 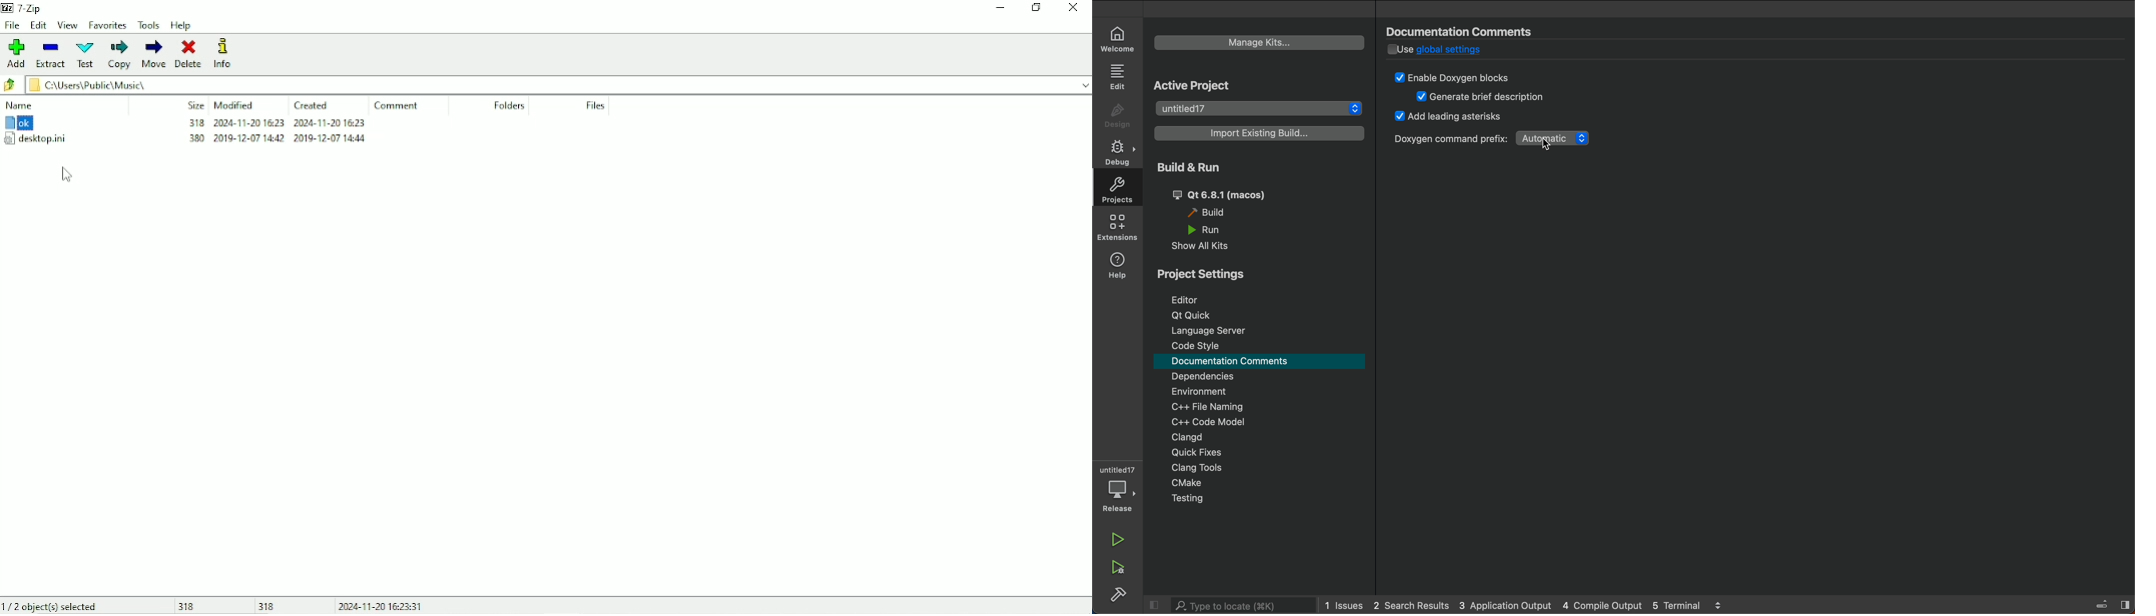 I want to click on Folders, so click(x=509, y=106).